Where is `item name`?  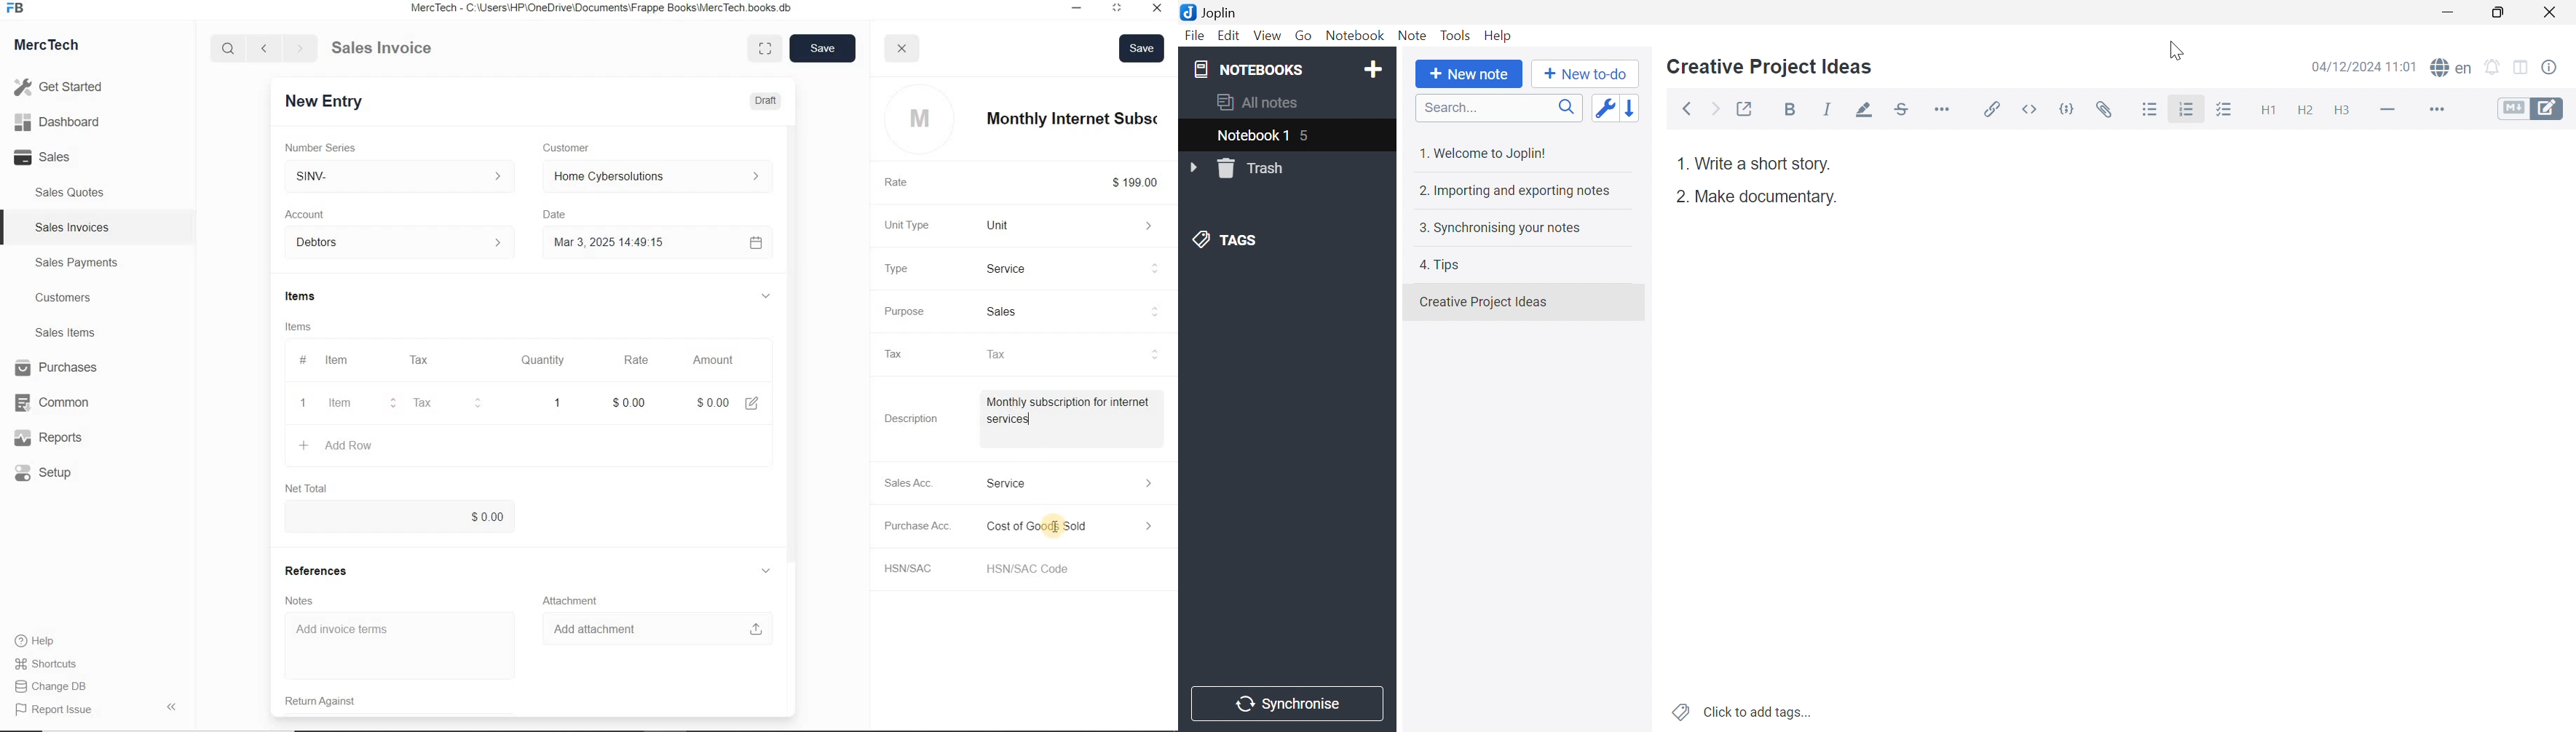 item name is located at coordinates (1066, 118).